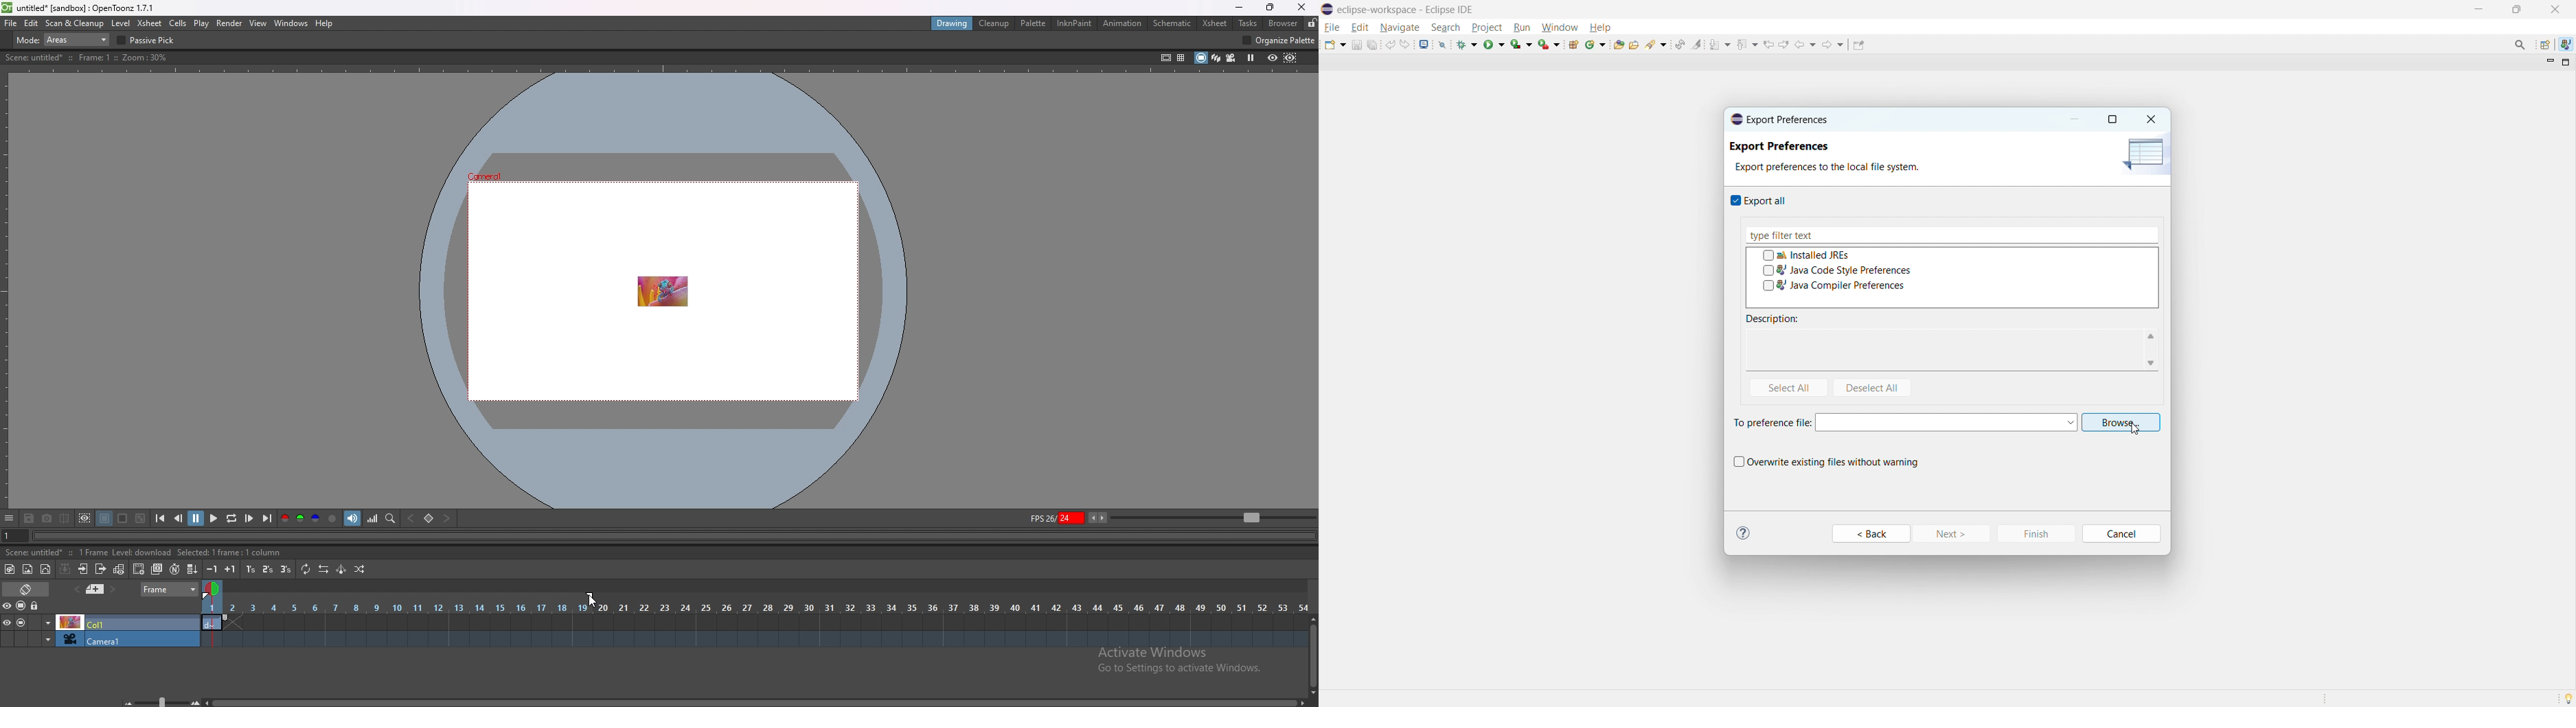  What do you see at coordinates (65, 569) in the screenshot?
I see `collapse` at bounding box center [65, 569].